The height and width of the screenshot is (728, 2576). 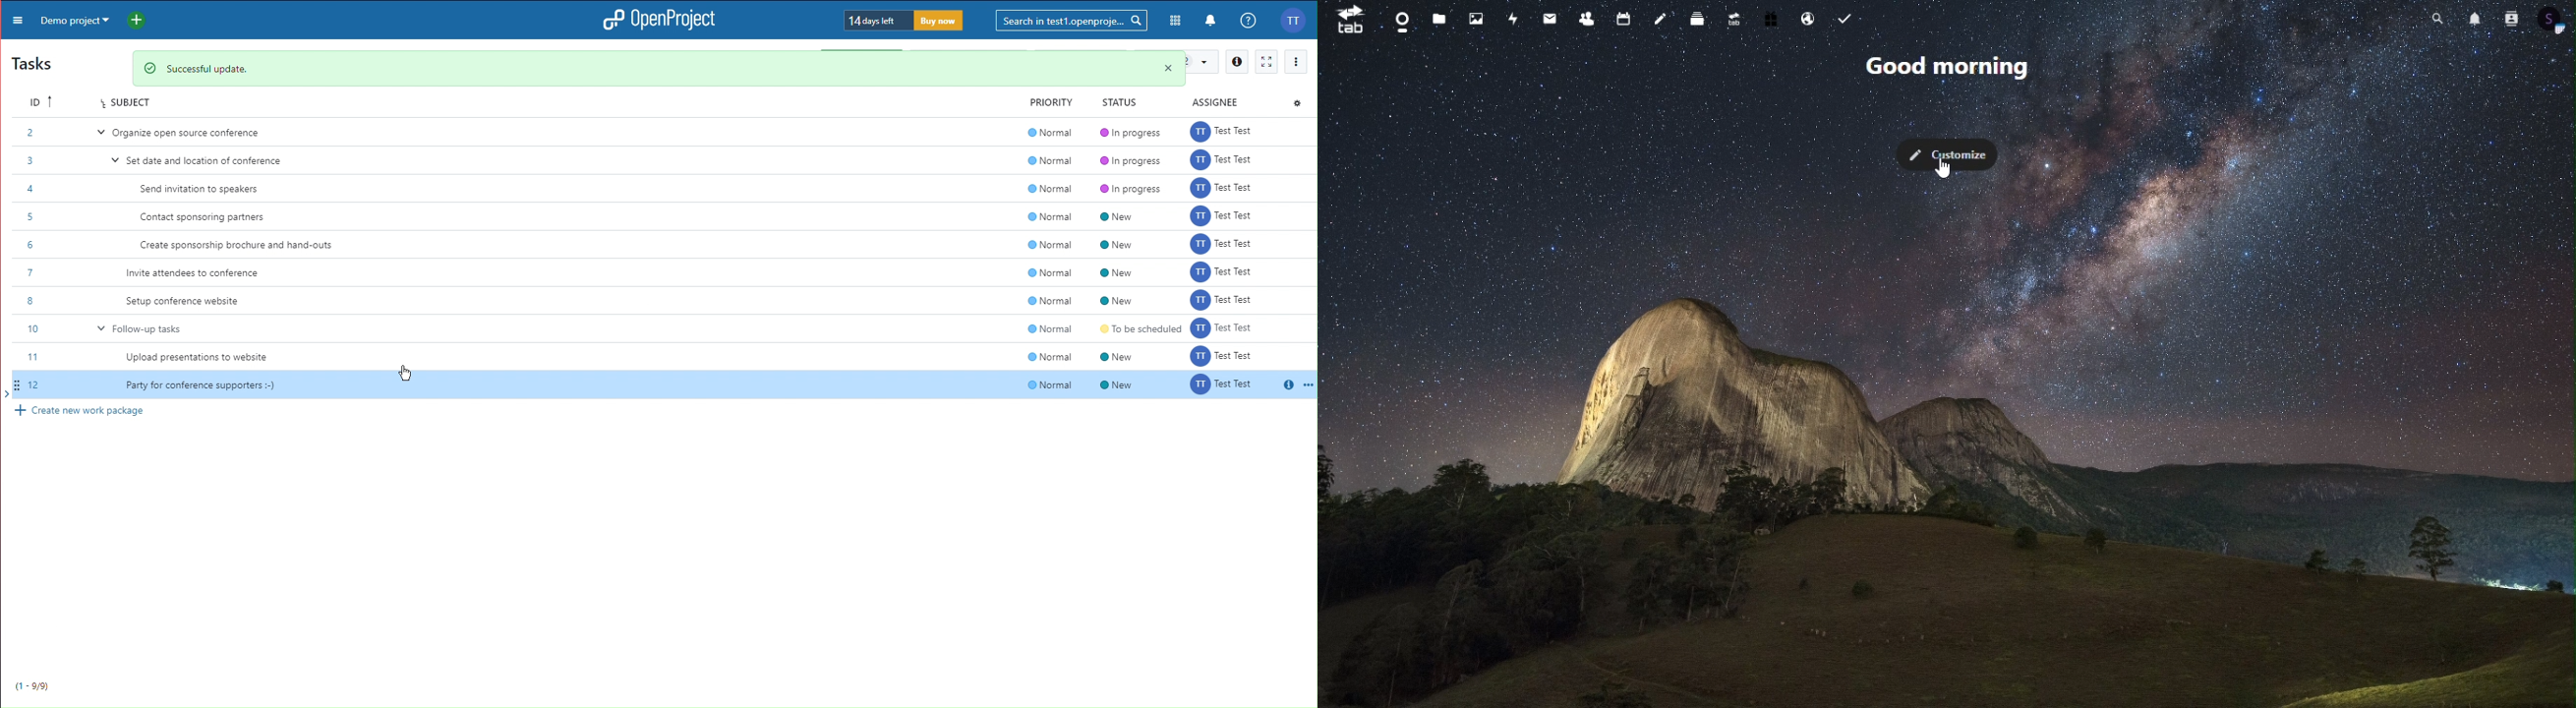 I want to click on files, so click(x=1439, y=18).